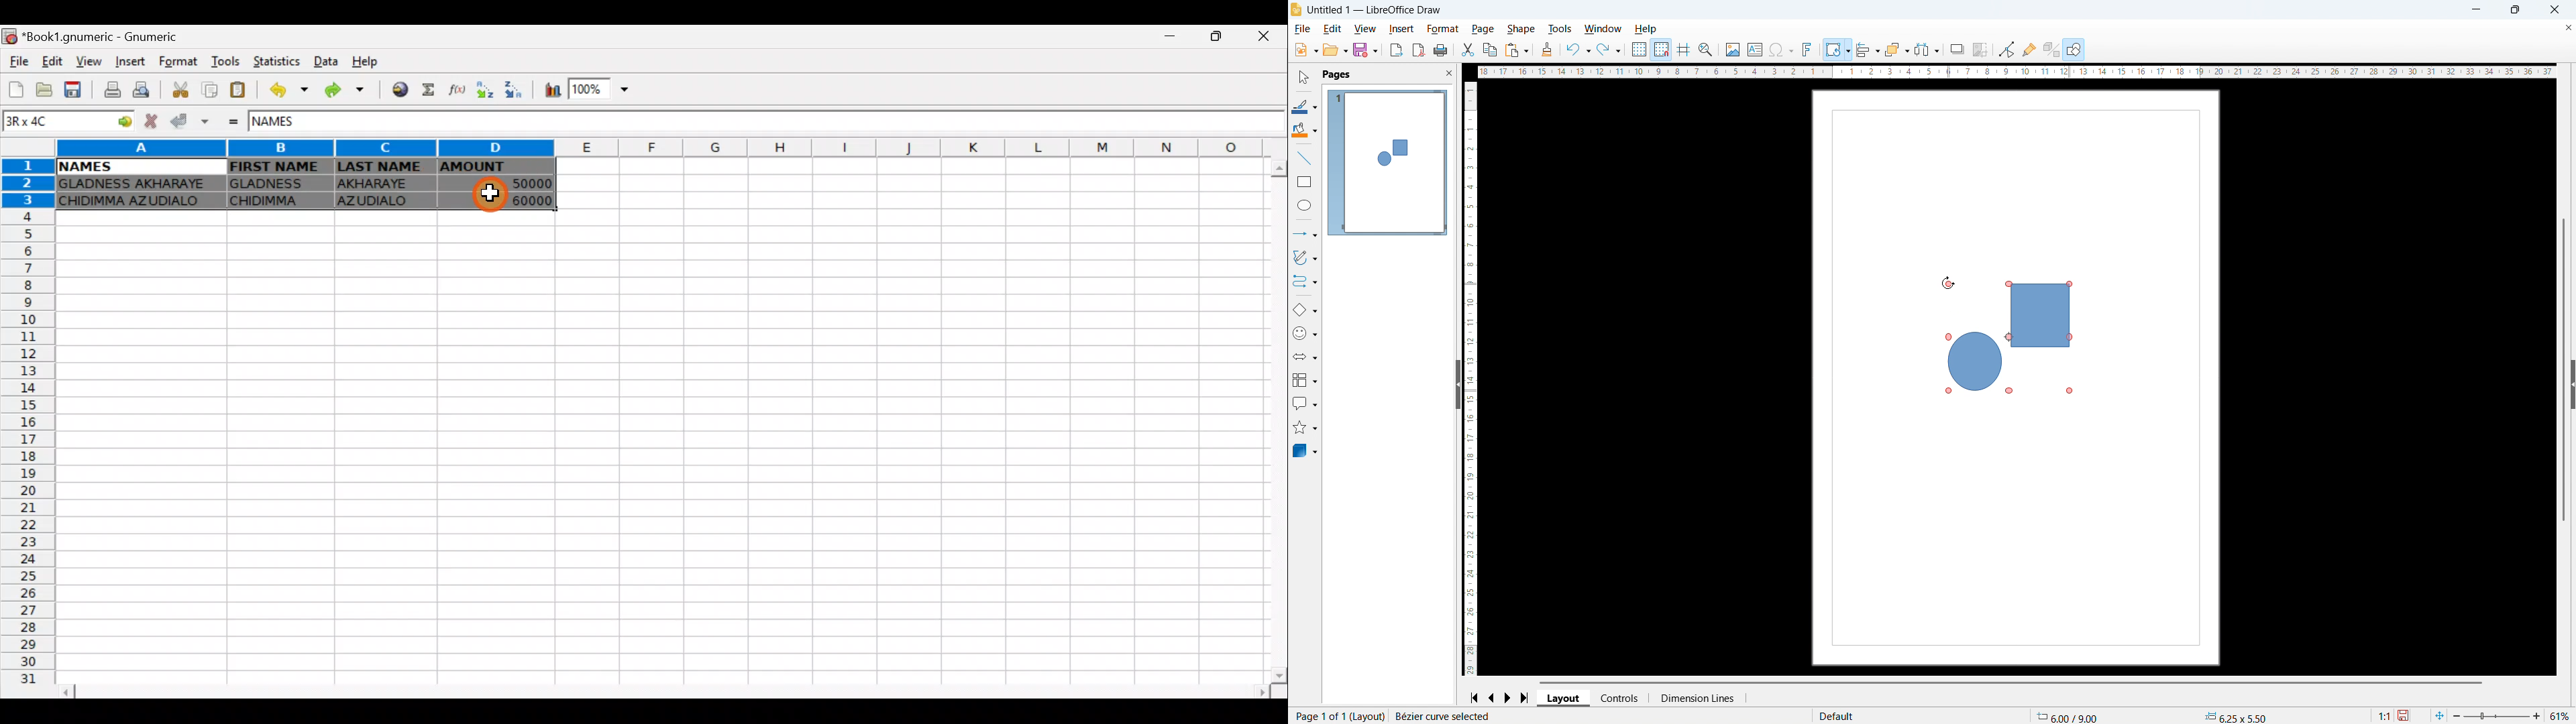 Image resolution: width=2576 pixels, height=728 pixels. What do you see at coordinates (2030, 49) in the screenshot?
I see `Show glue Point functions ` at bounding box center [2030, 49].